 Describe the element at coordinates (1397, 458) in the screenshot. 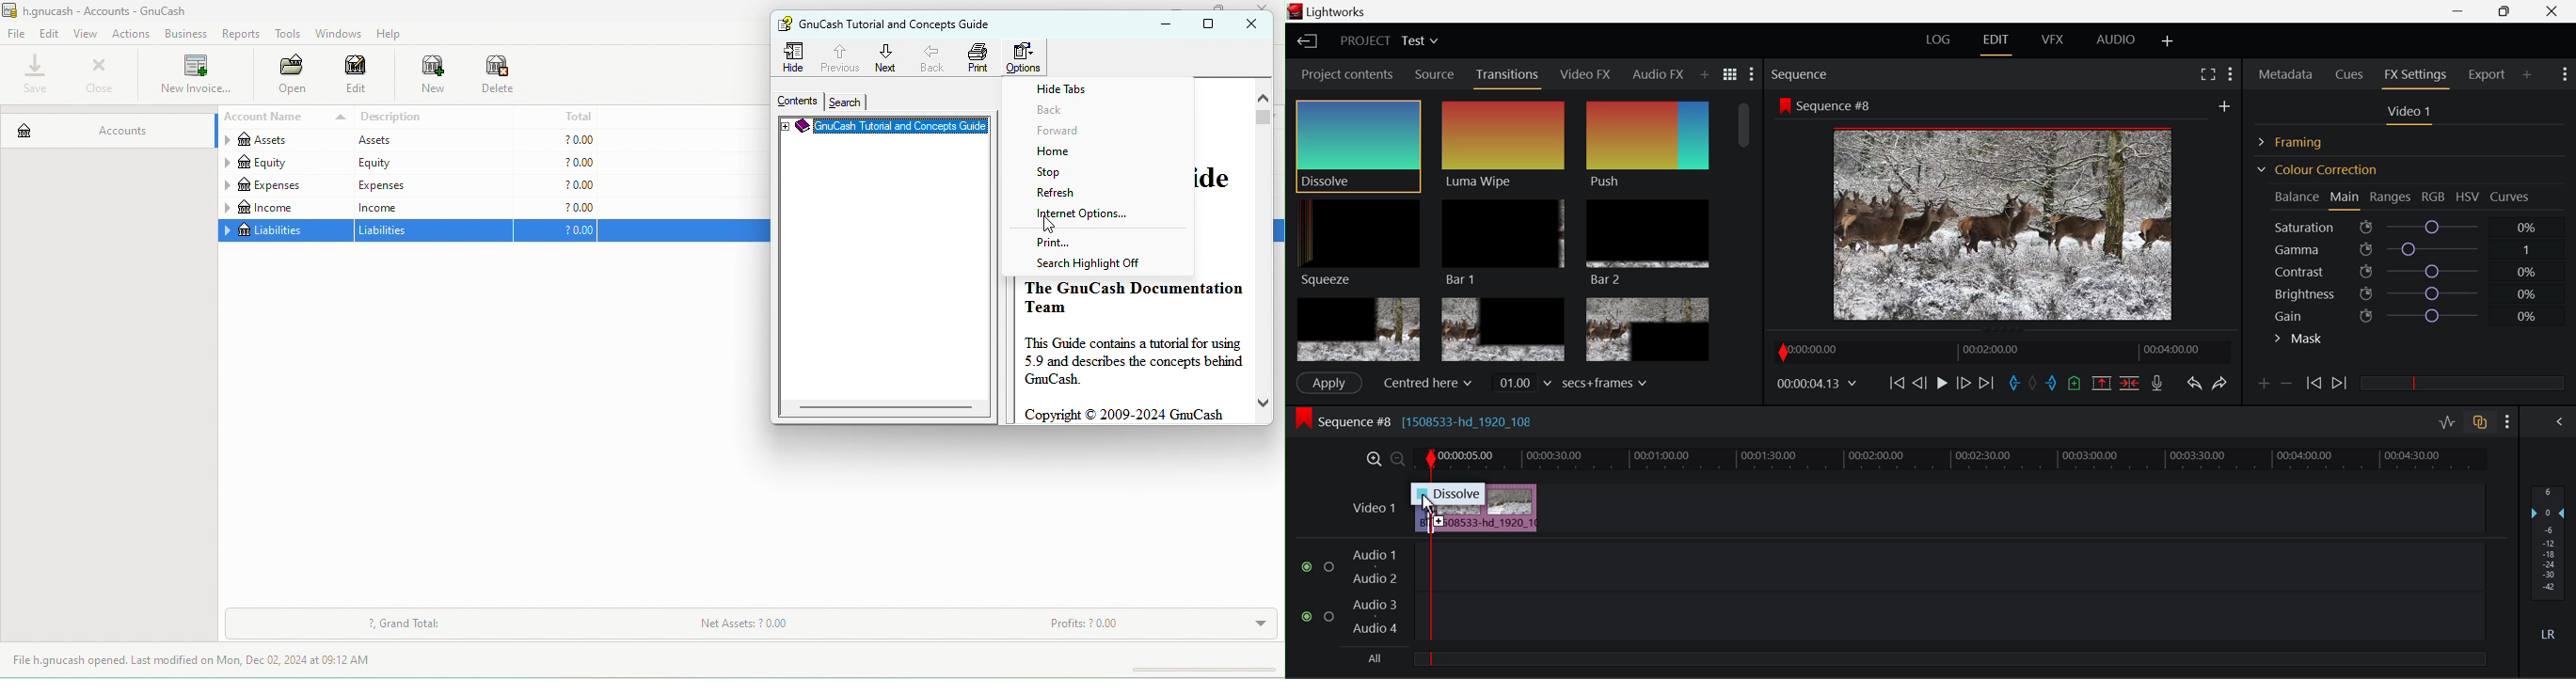

I see `Timeline Zoom Out` at that location.